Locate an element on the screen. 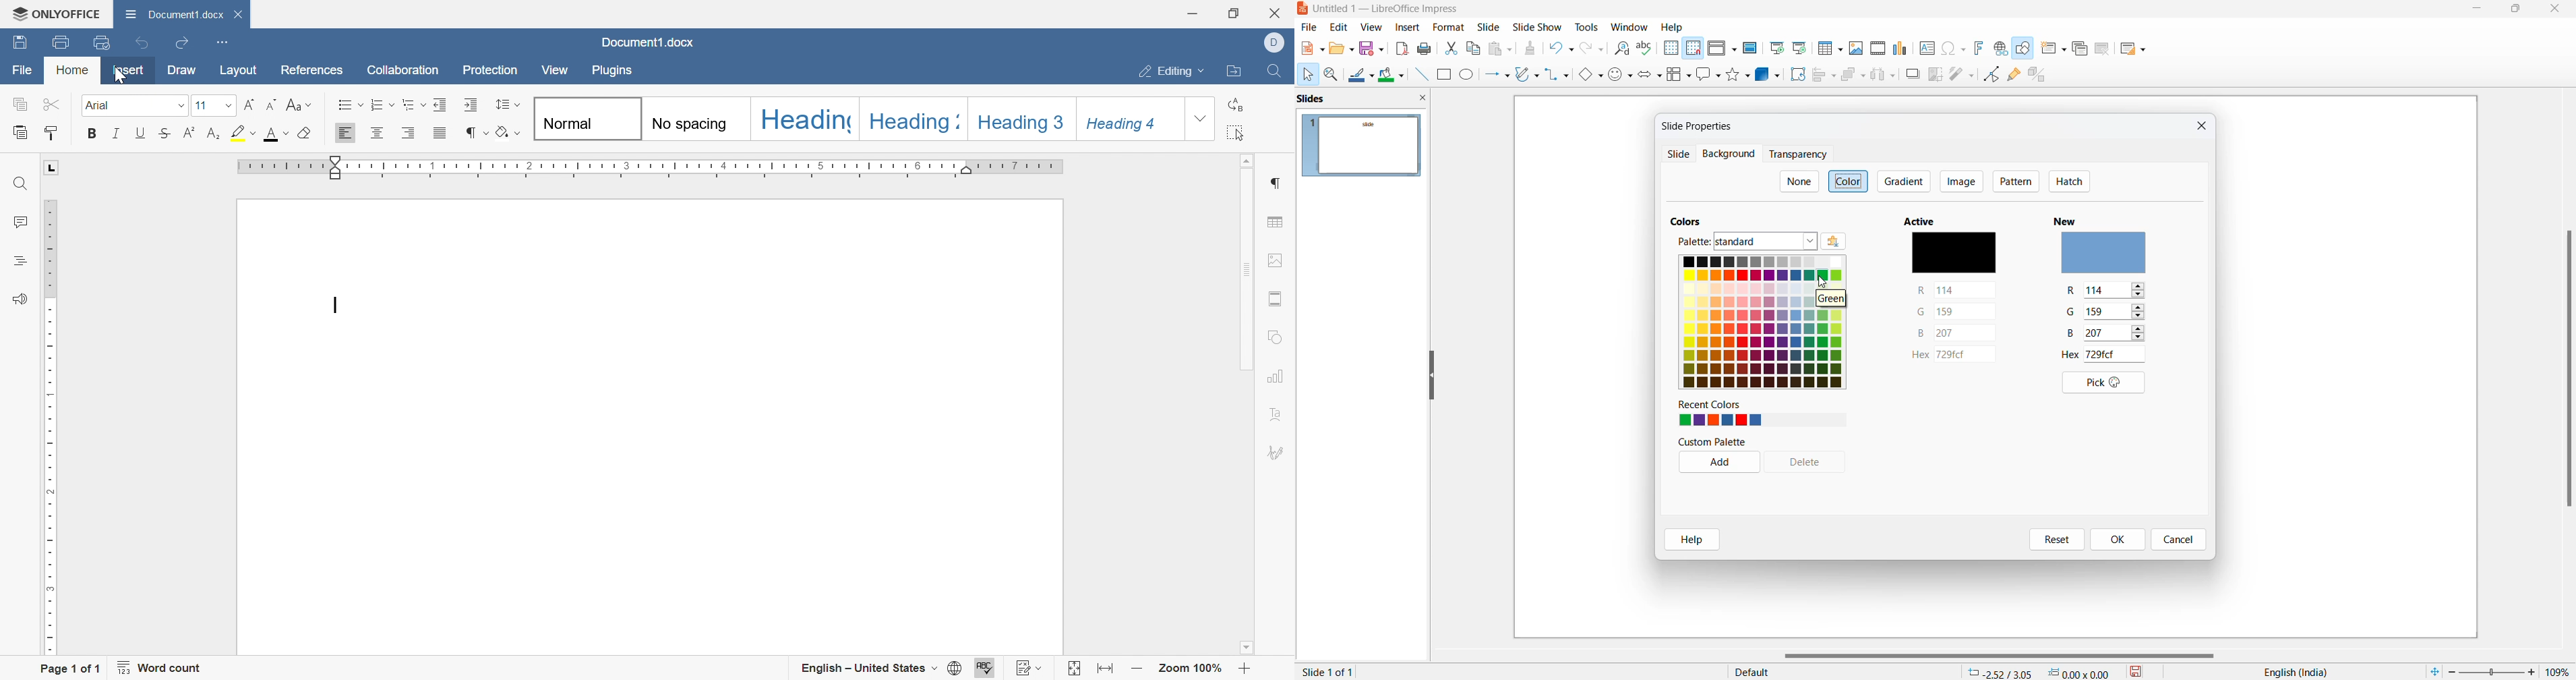  Editing is located at coordinates (1166, 72).